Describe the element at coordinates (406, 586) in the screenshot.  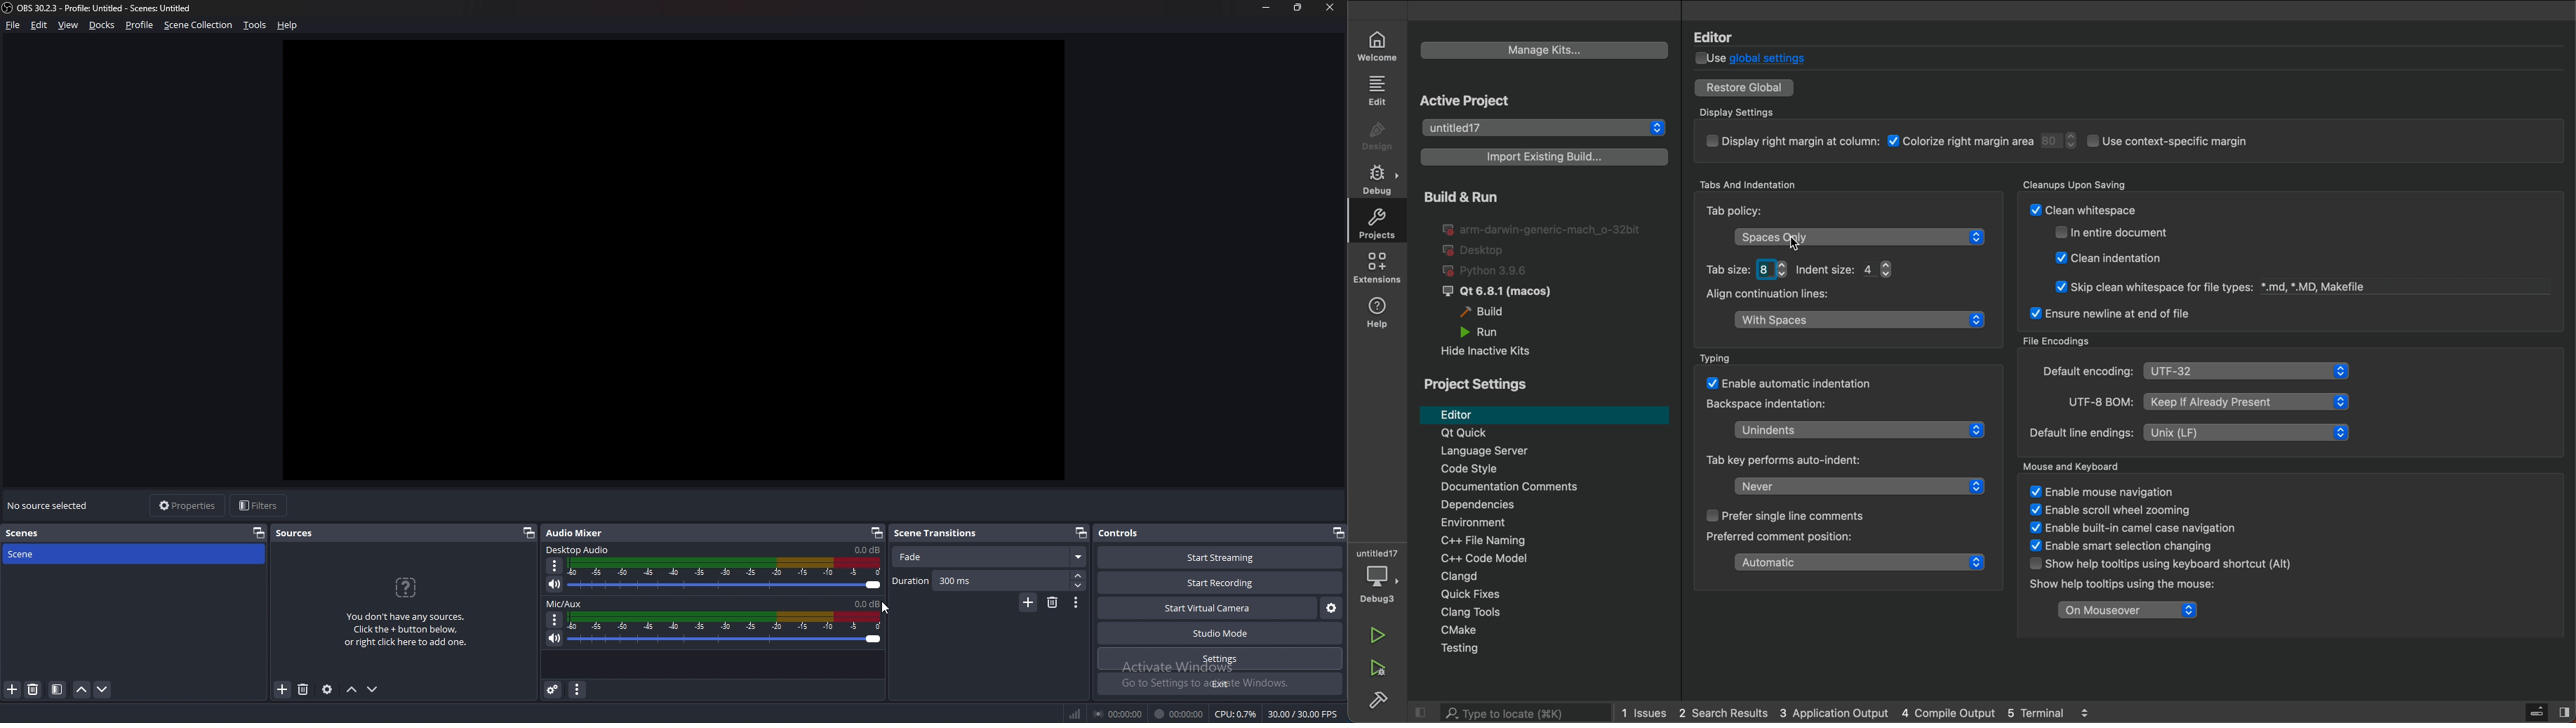
I see `icon` at that location.